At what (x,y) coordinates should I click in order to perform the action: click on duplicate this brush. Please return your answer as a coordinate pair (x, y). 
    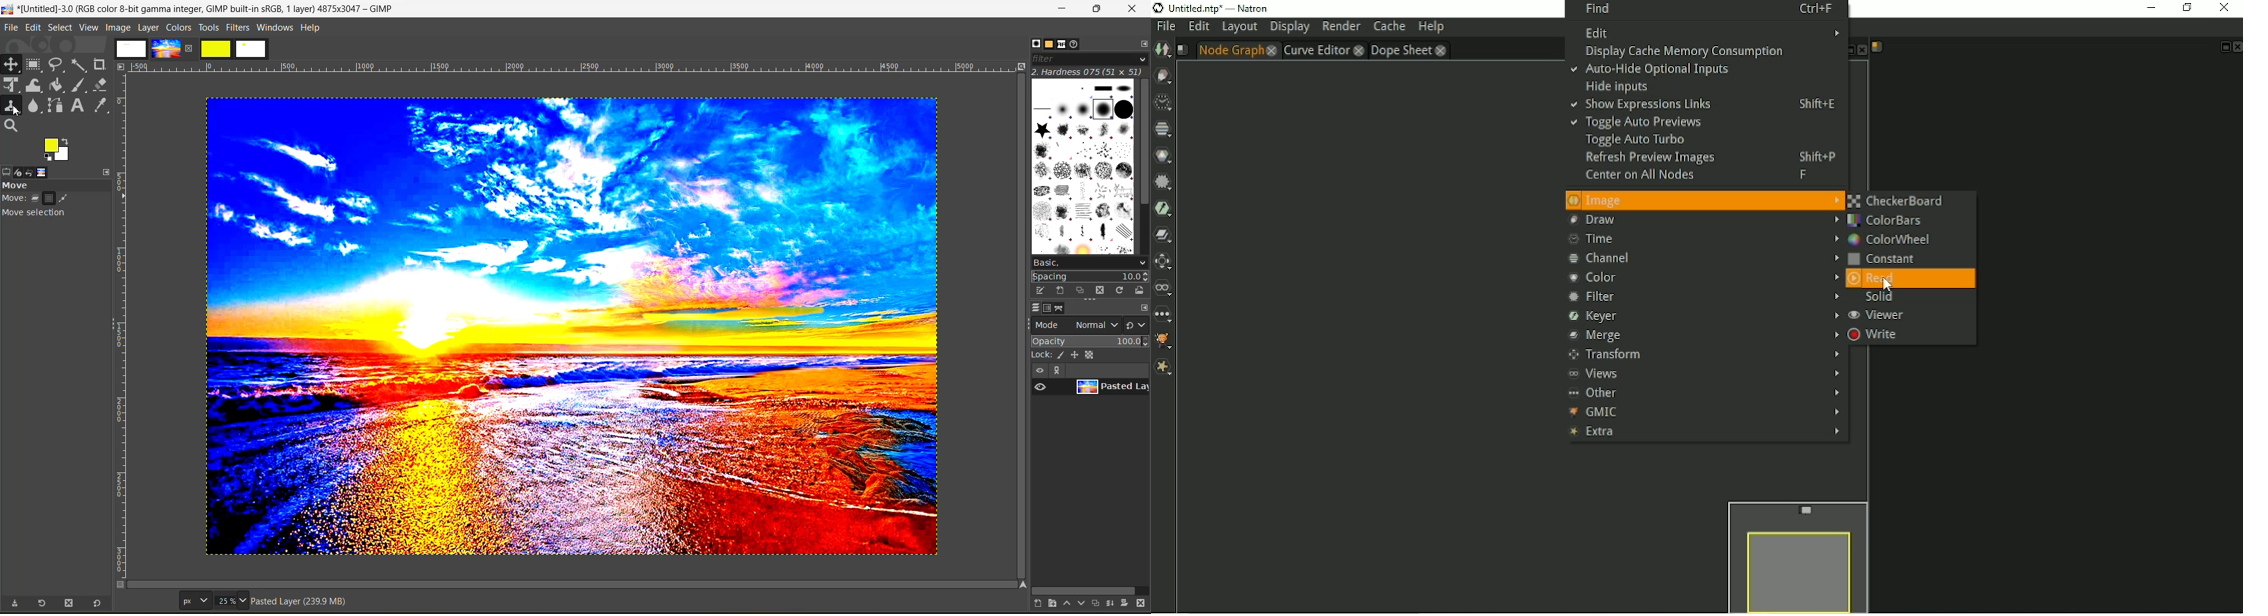
    Looking at the image, I should click on (1081, 291).